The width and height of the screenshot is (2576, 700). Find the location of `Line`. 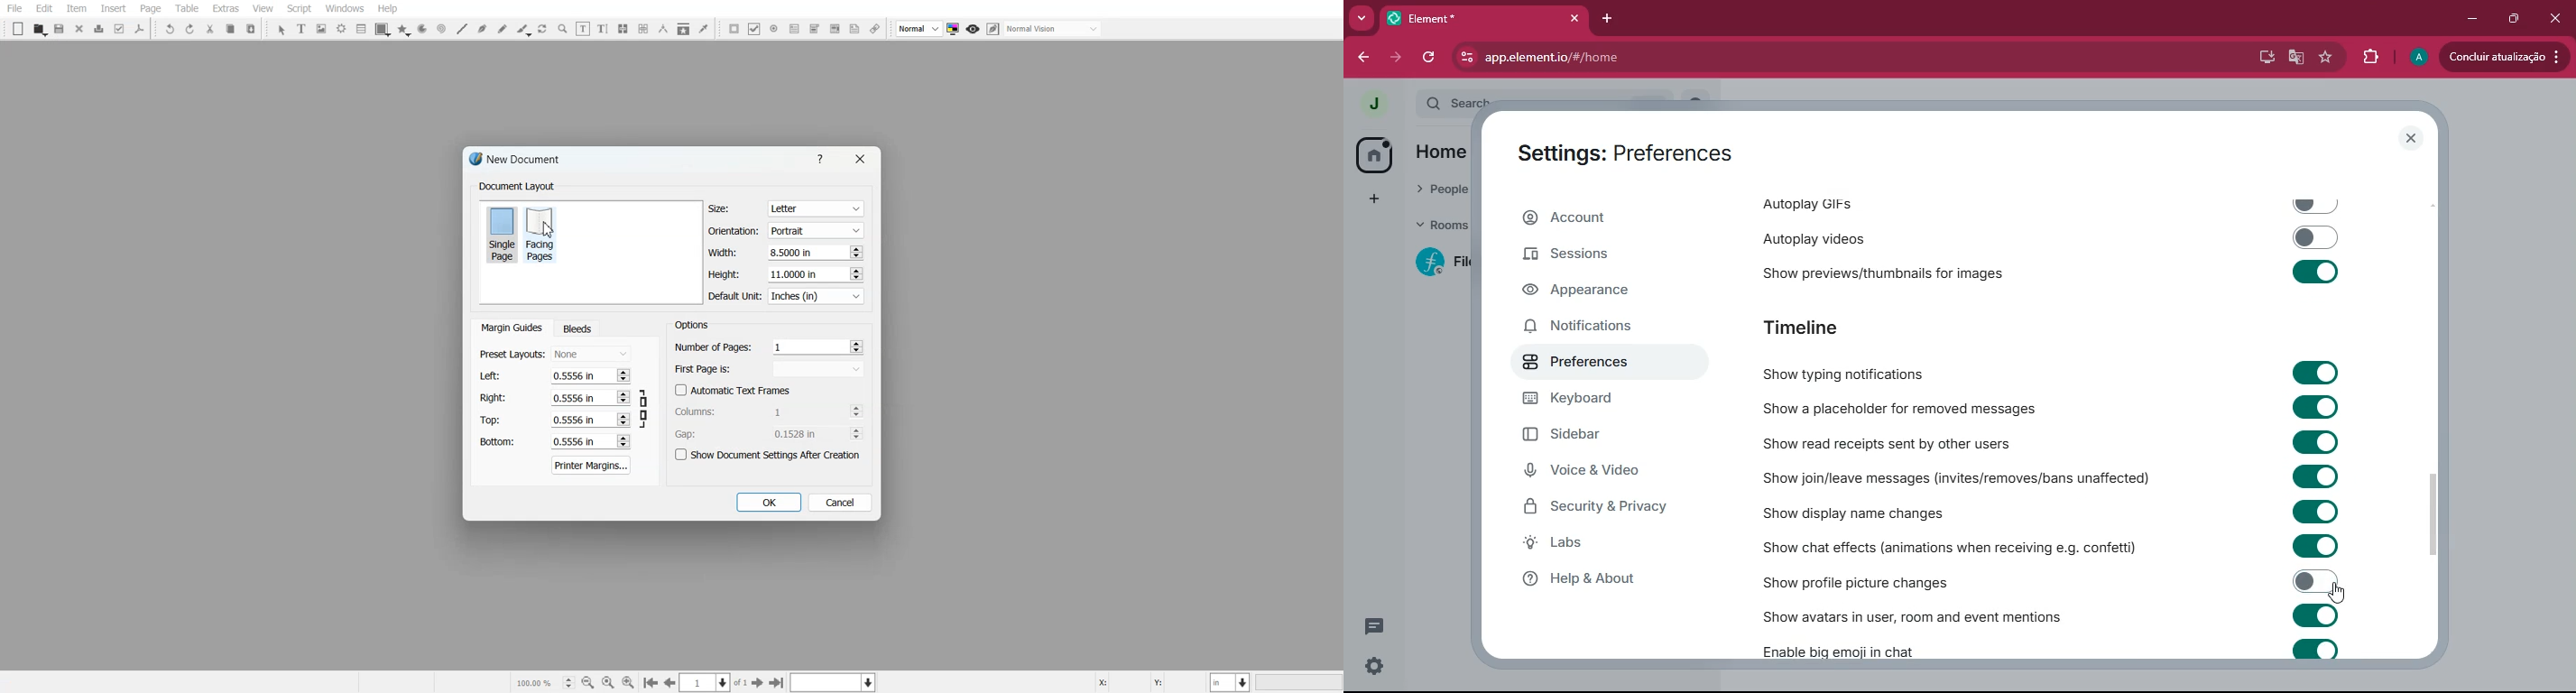

Line is located at coordinates (461, 29).